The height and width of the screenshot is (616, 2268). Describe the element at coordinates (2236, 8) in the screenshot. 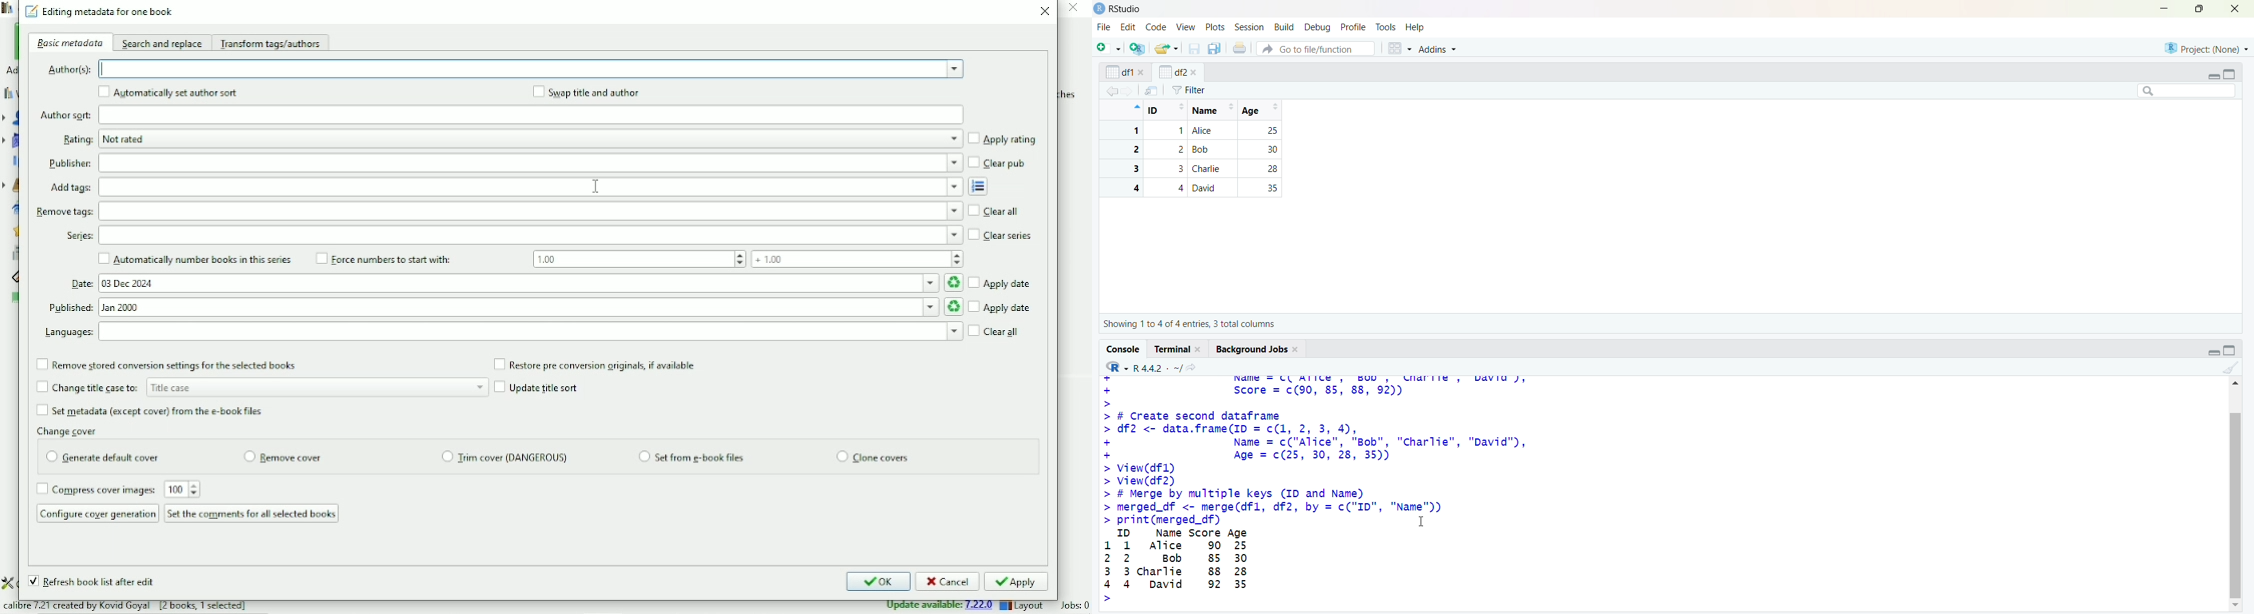

I see `close` at that location.